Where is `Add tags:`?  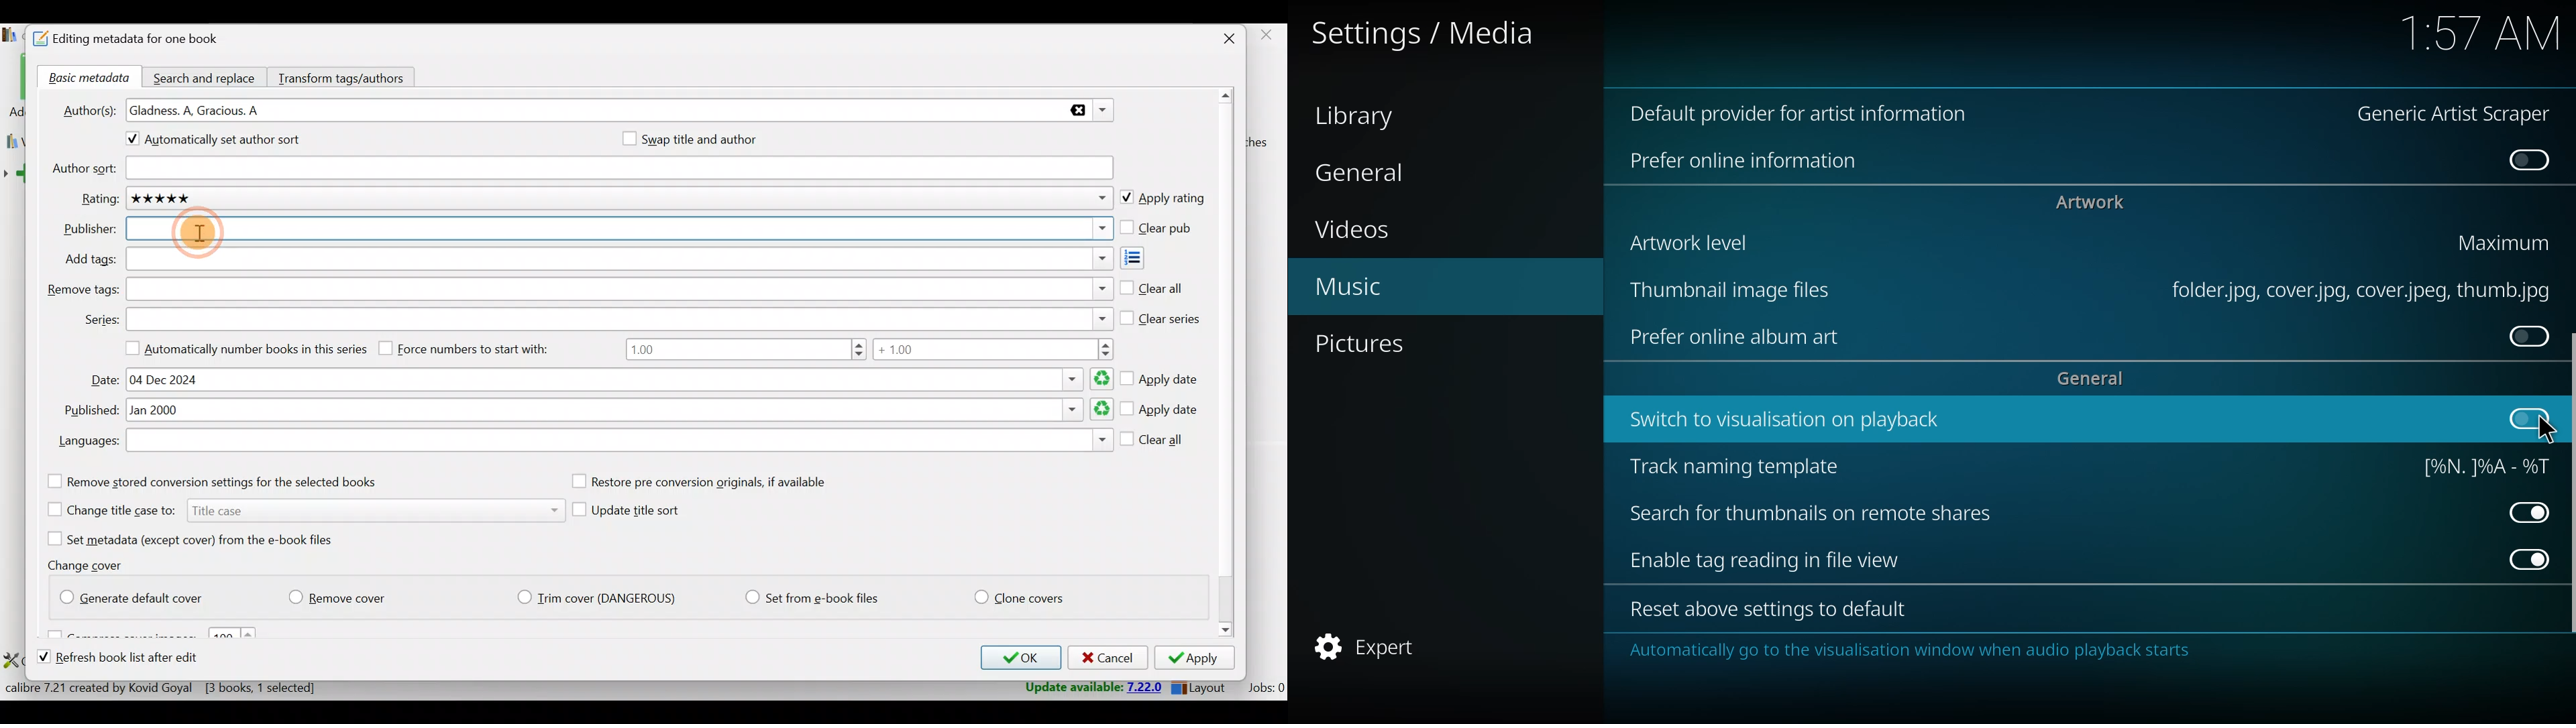
Add tags: is located at coordinates (90, 259).